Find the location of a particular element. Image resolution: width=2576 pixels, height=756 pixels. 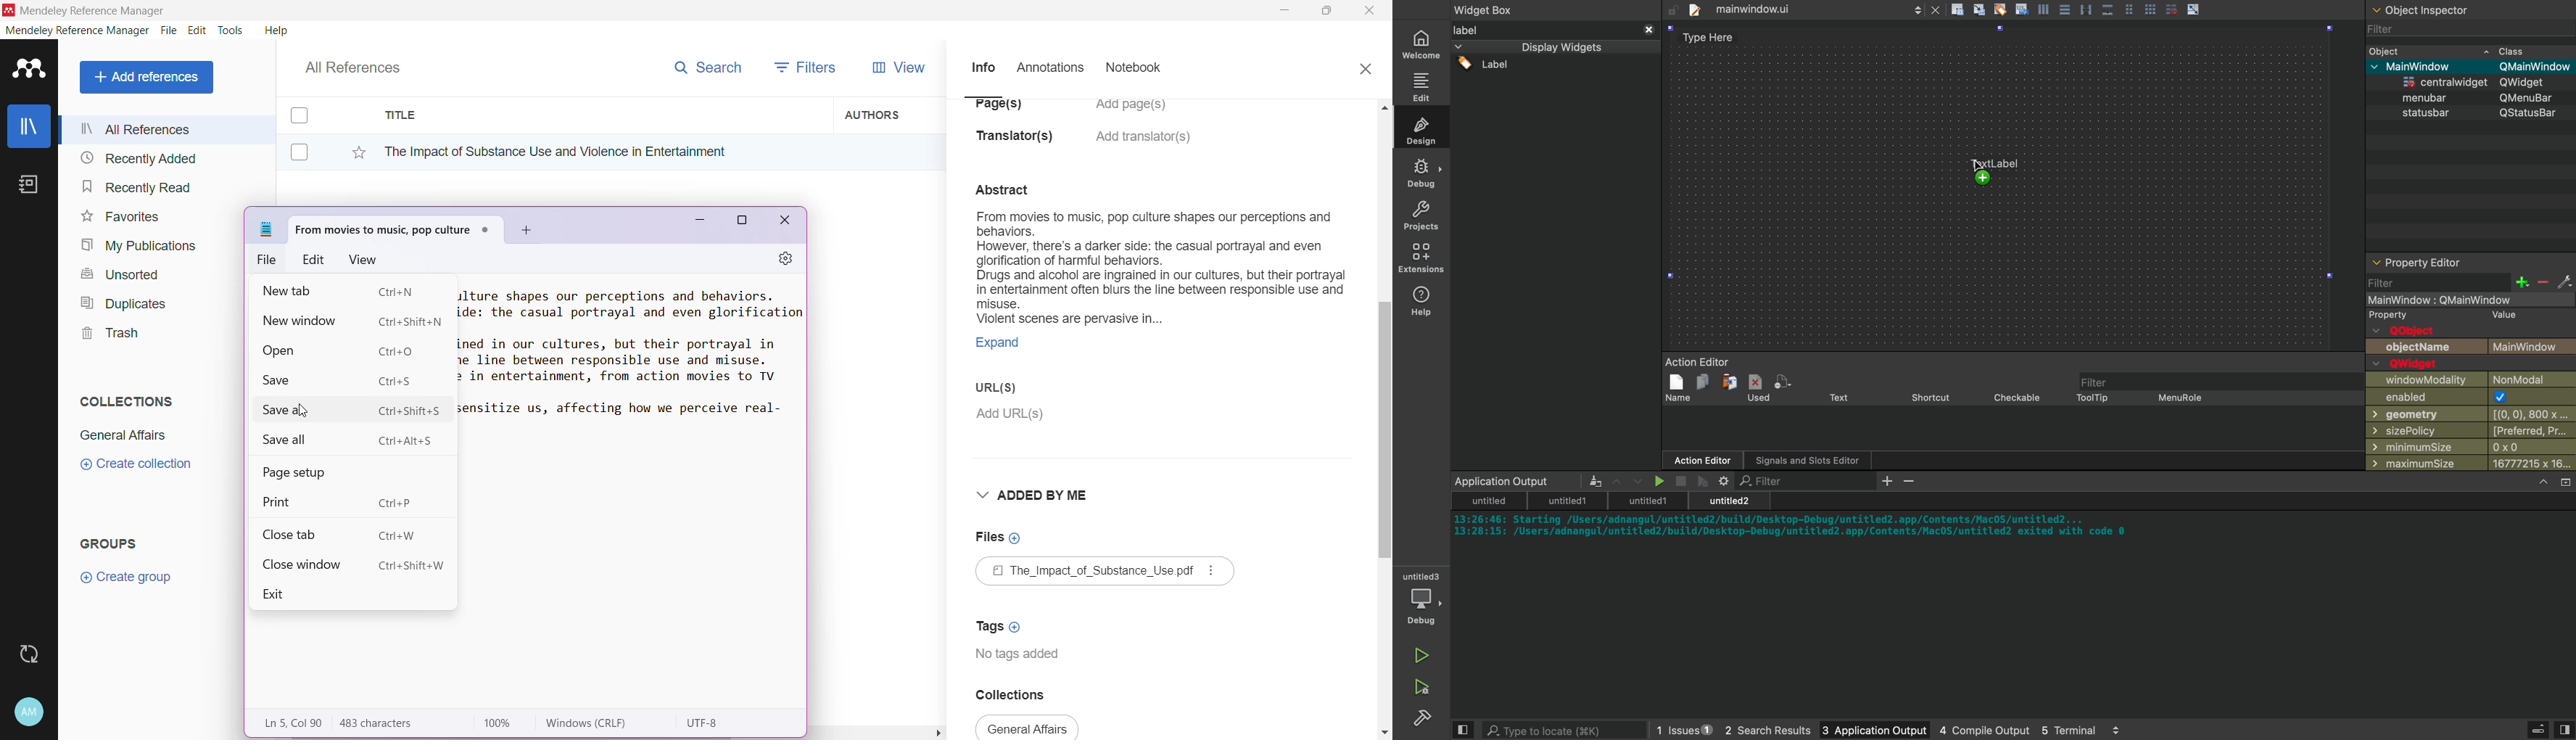

Edit is located at coordinates (315, 259).